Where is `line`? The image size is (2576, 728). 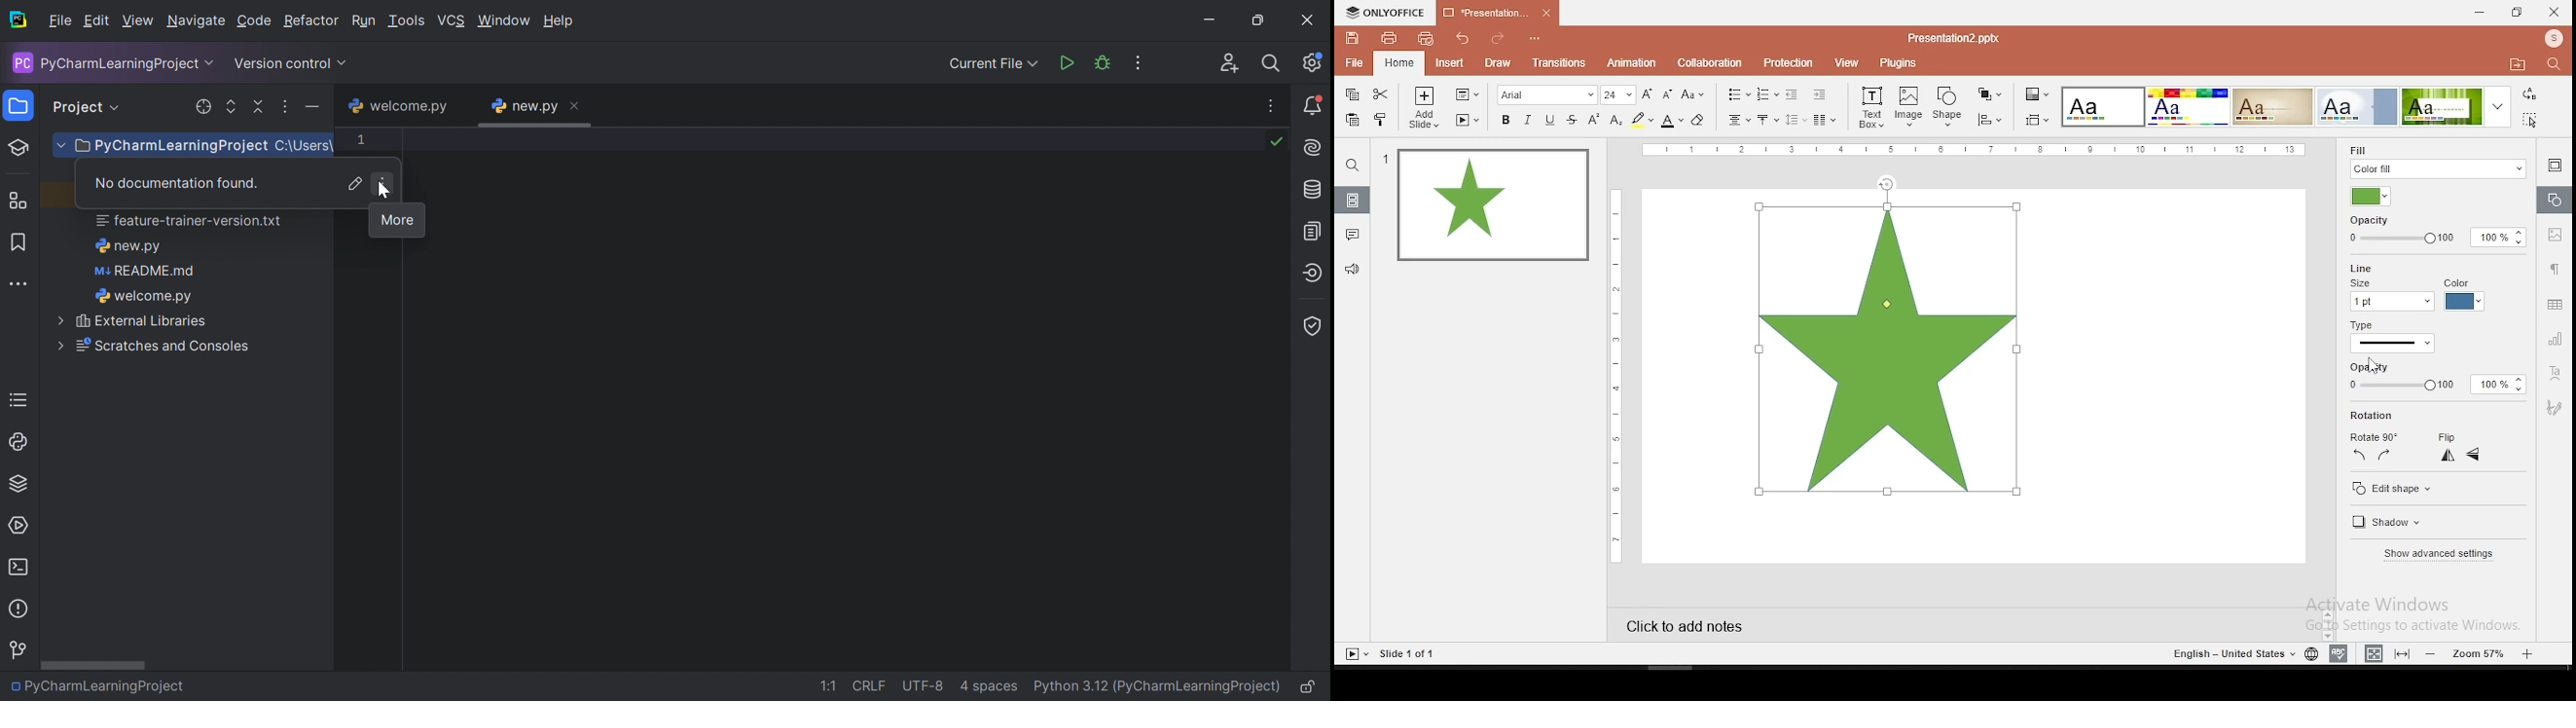
line is located at coordinates (2357, 268).